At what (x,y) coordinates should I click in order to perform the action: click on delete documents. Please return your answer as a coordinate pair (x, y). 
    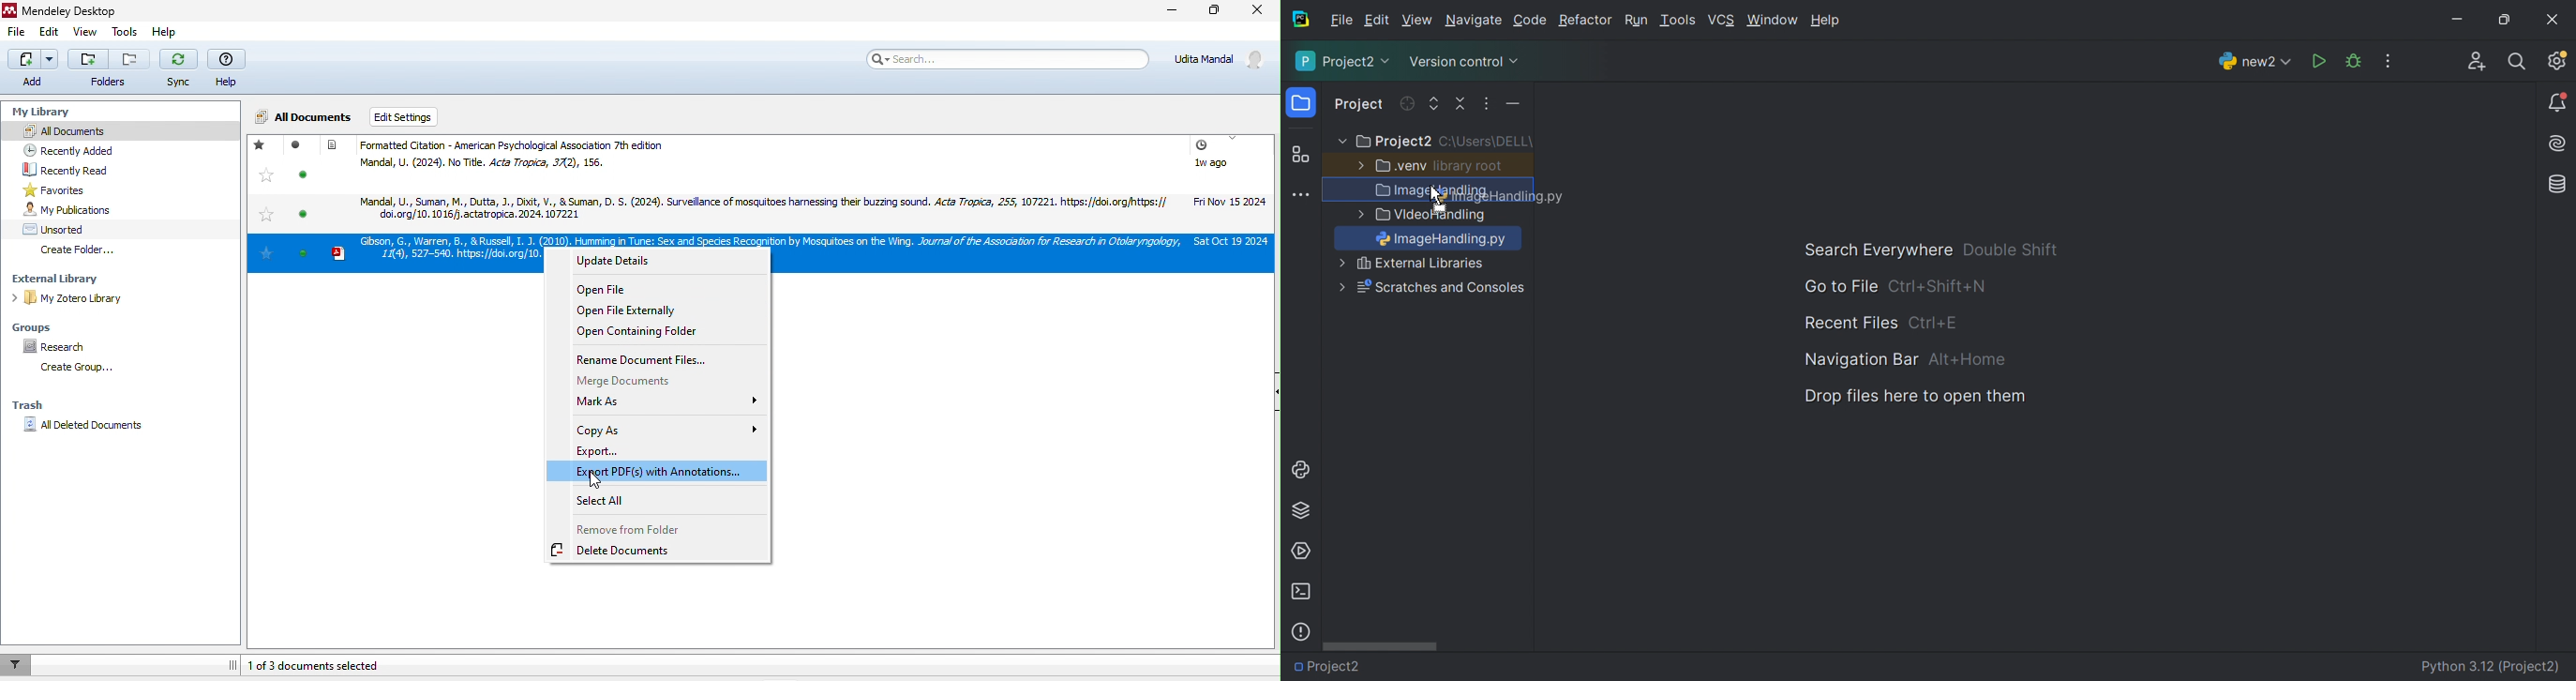
    Looking at the image, I should click on (620, 552).